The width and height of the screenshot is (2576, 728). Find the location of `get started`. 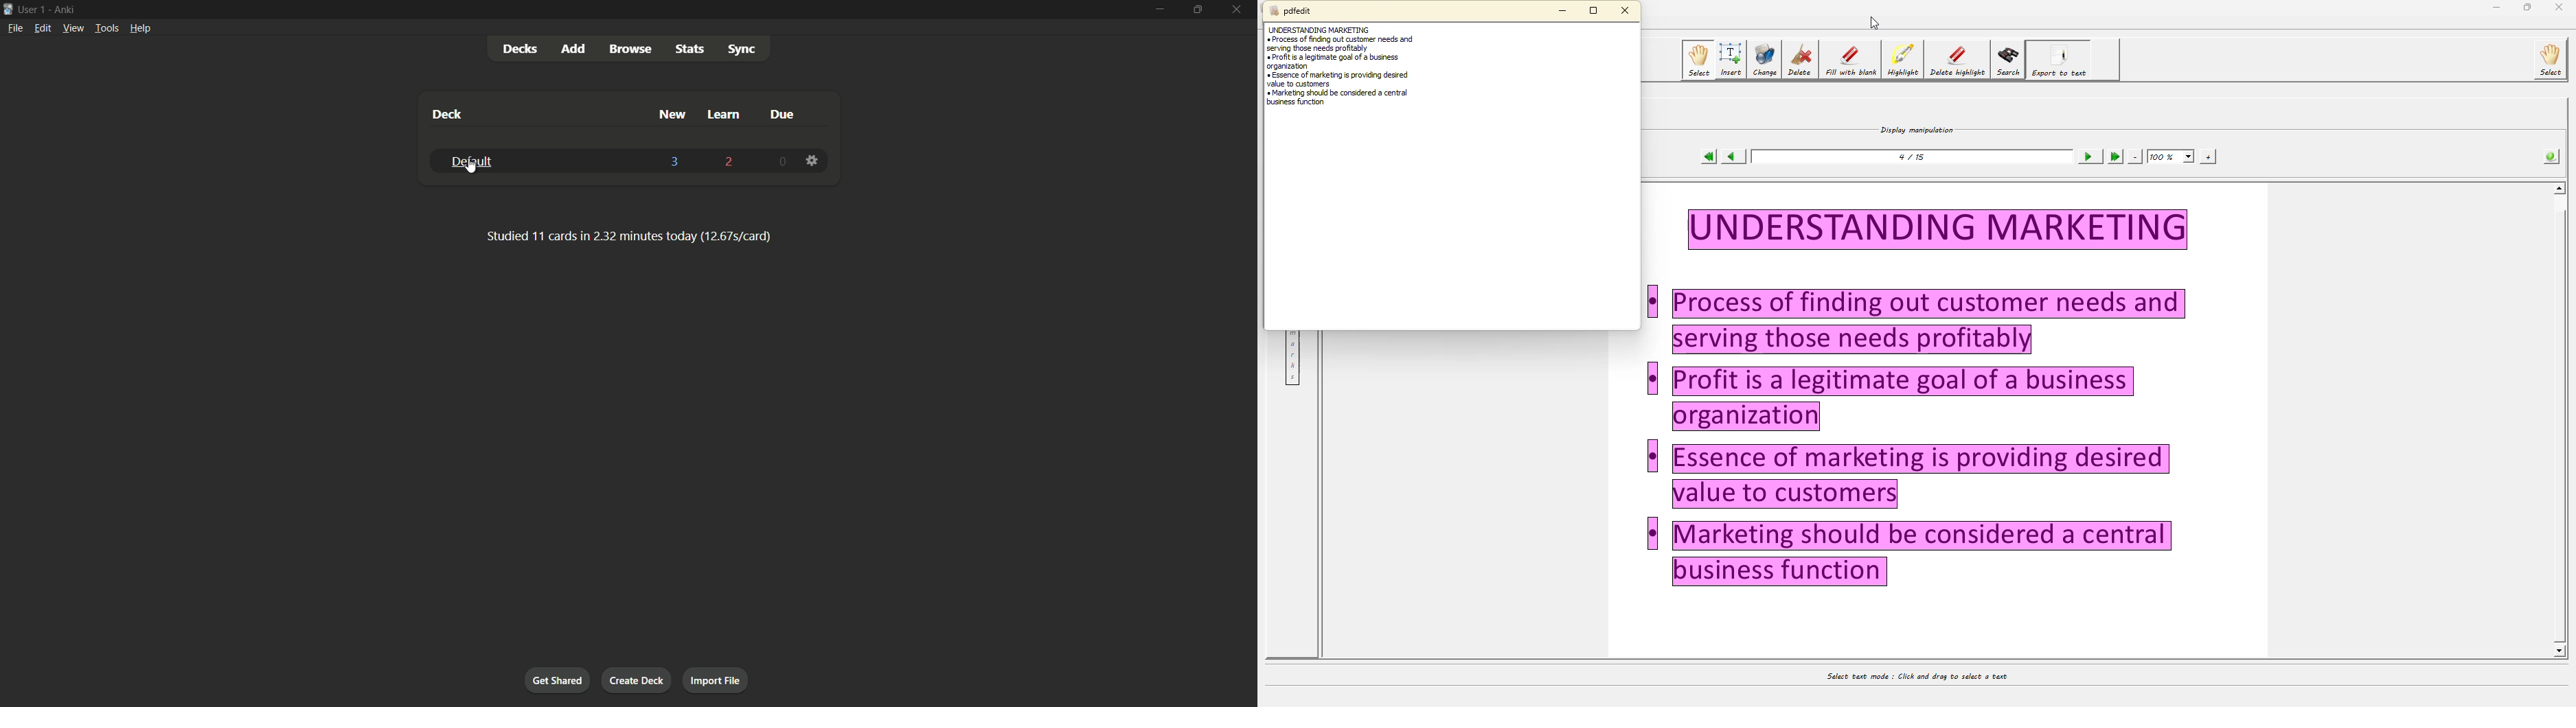

get started is located at coordinates (557, 681).